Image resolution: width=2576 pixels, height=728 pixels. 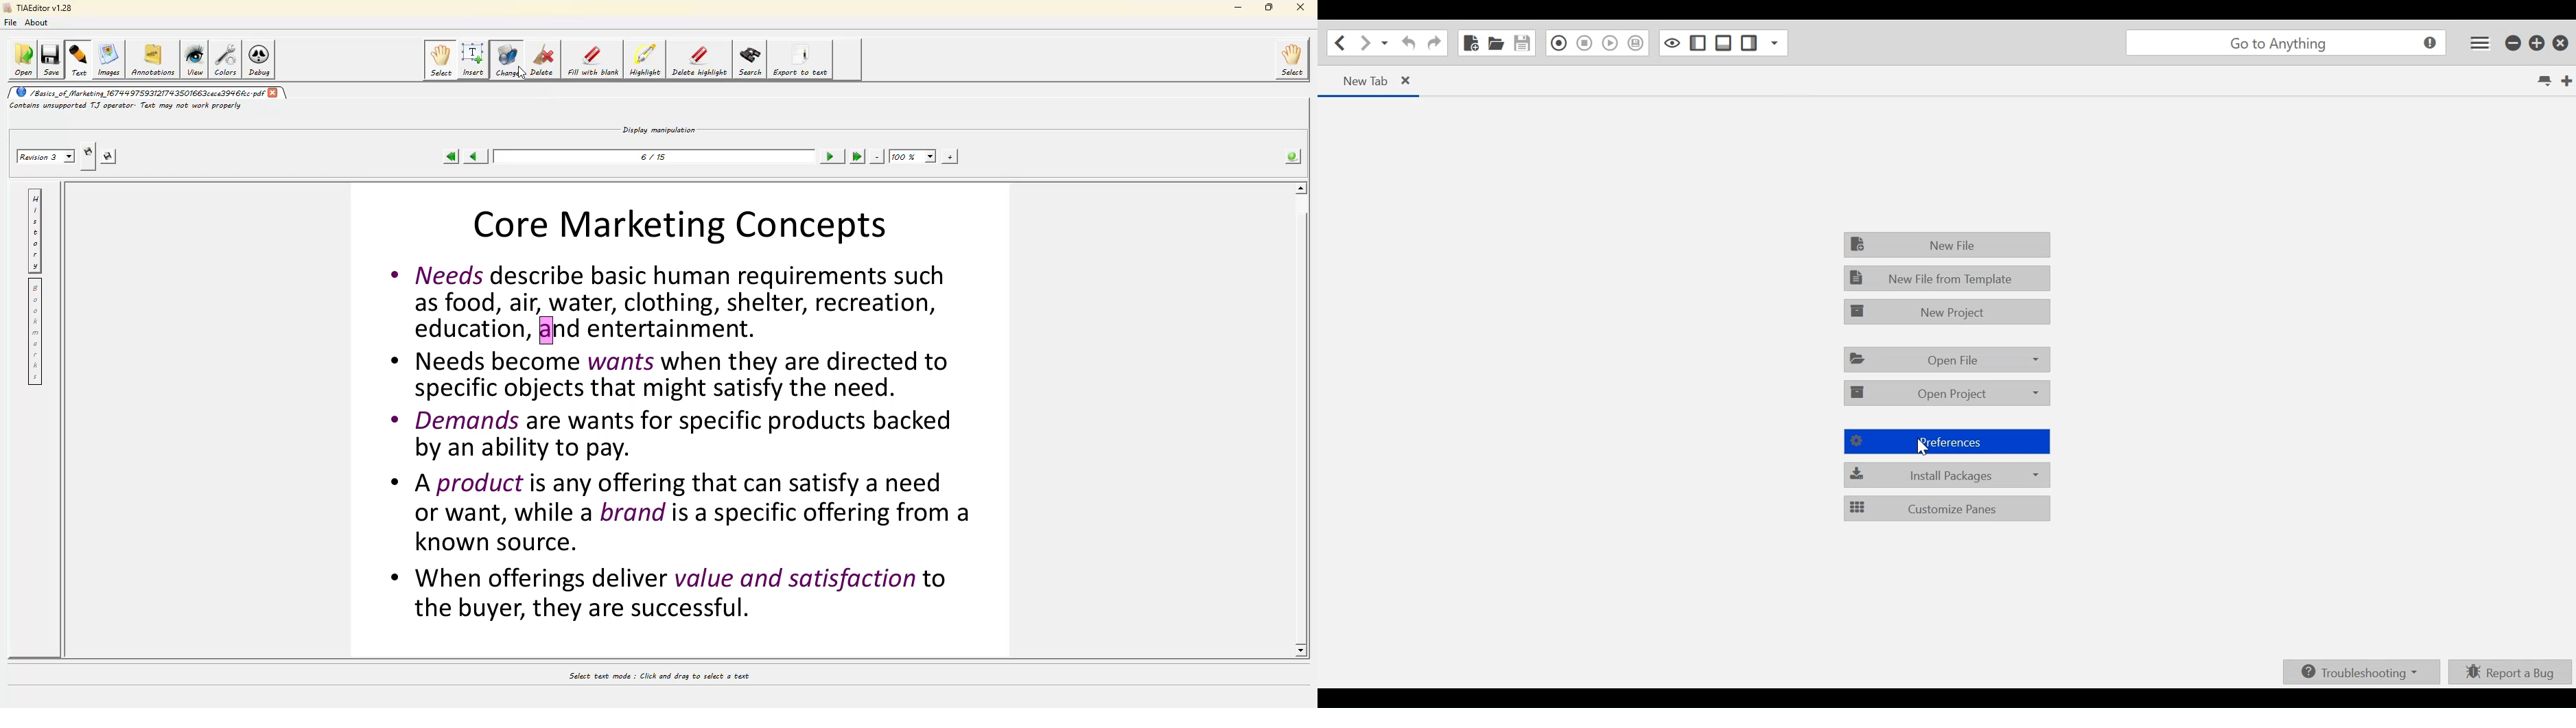 What do you see at coordinates (1371, 82) in the screenshot?
I see `Current Tab` at bounding box center [1371, 82].